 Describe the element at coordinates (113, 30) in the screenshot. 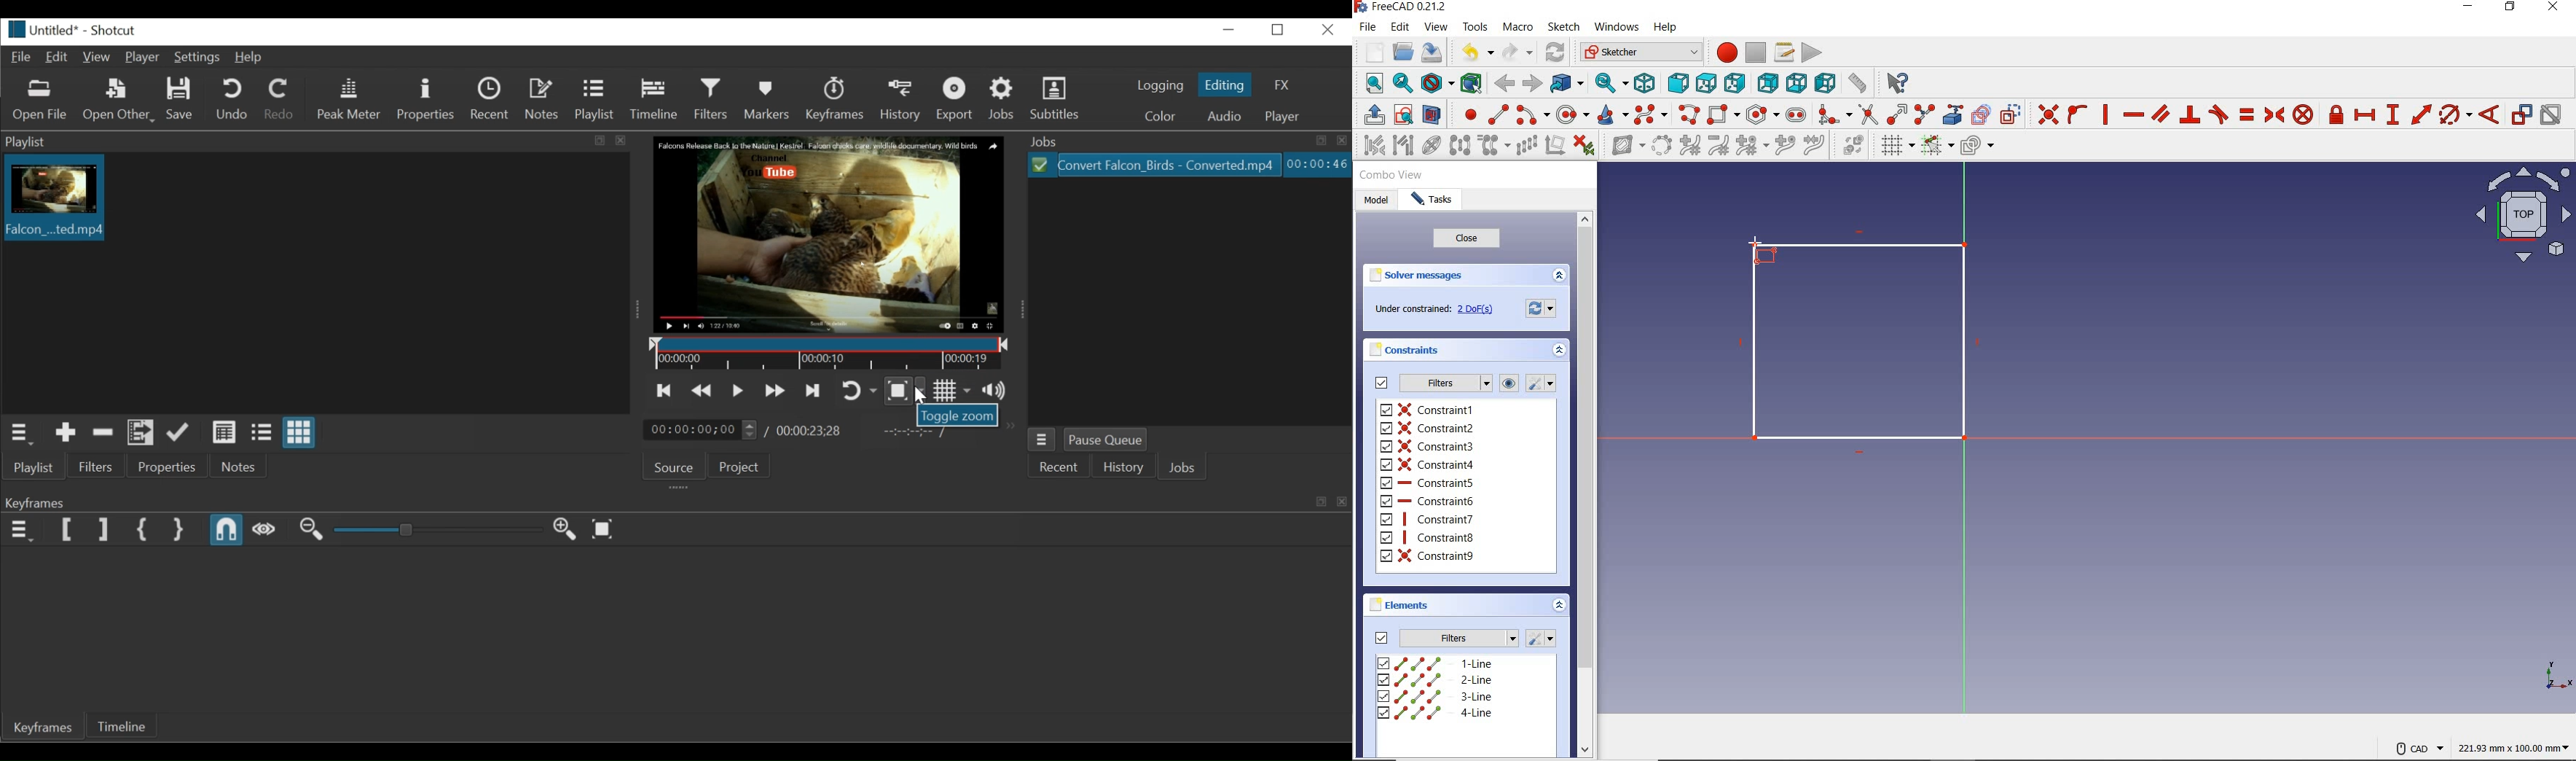

I see `Shotcut` at that location.